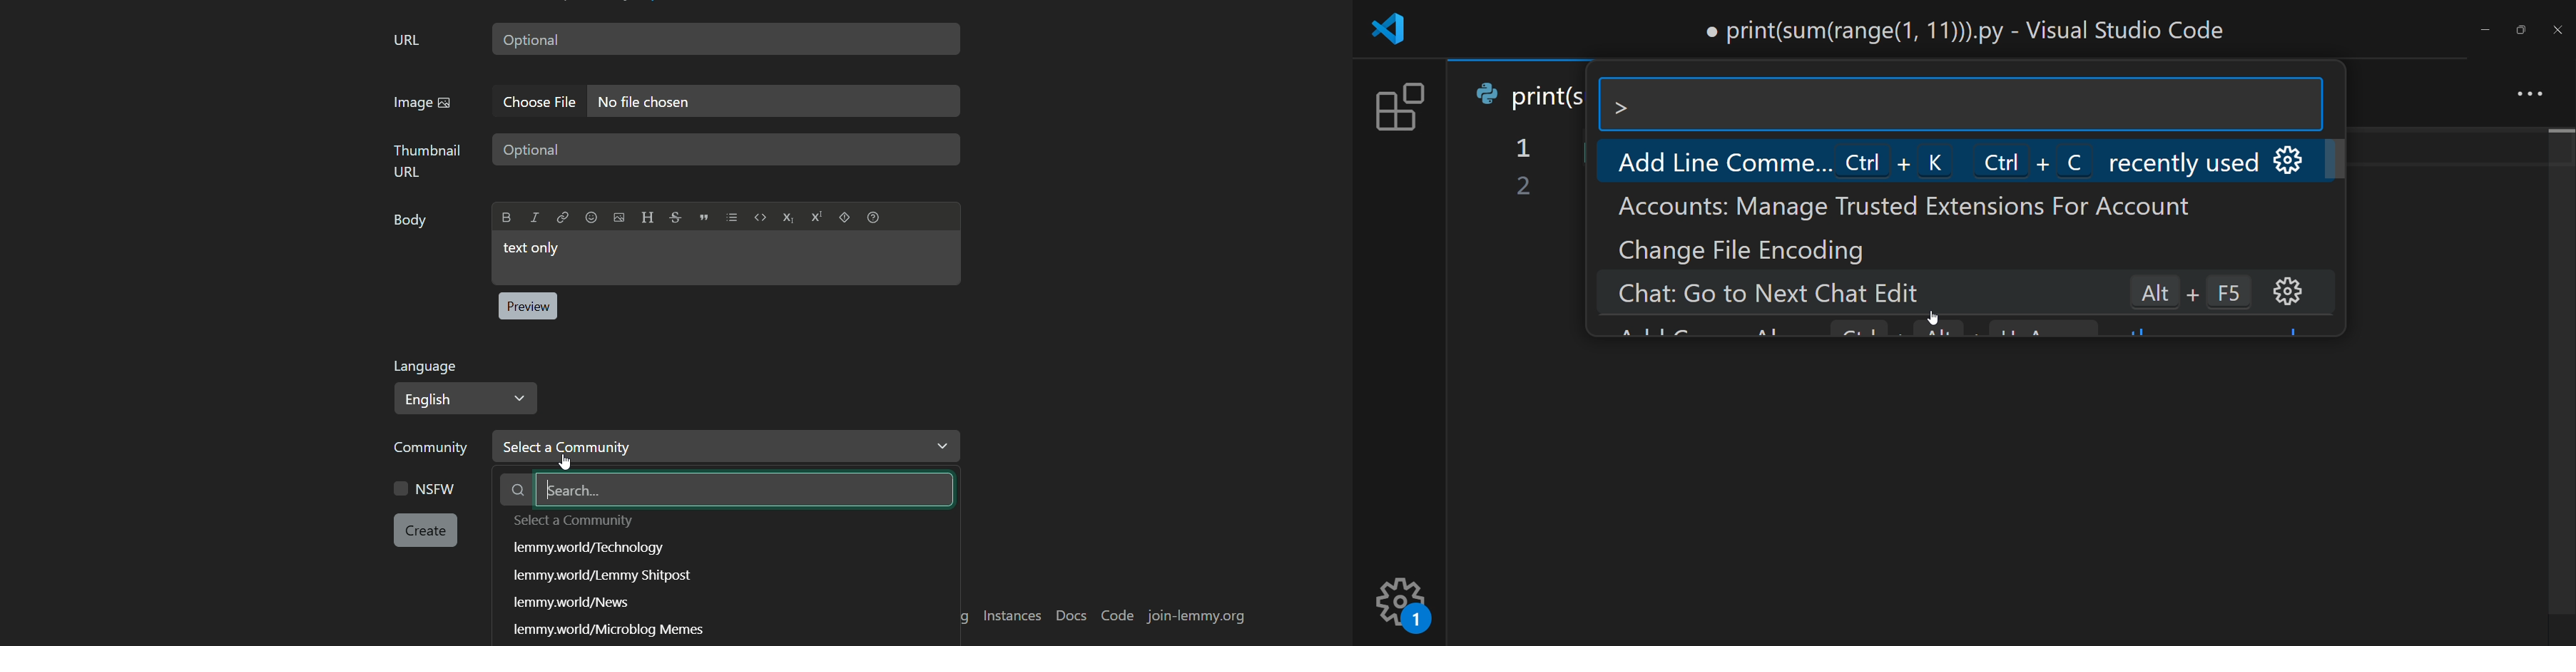 Image resolution: width=2576 pixels, height=672 pixels. I want to click on community, so click(435, 448).